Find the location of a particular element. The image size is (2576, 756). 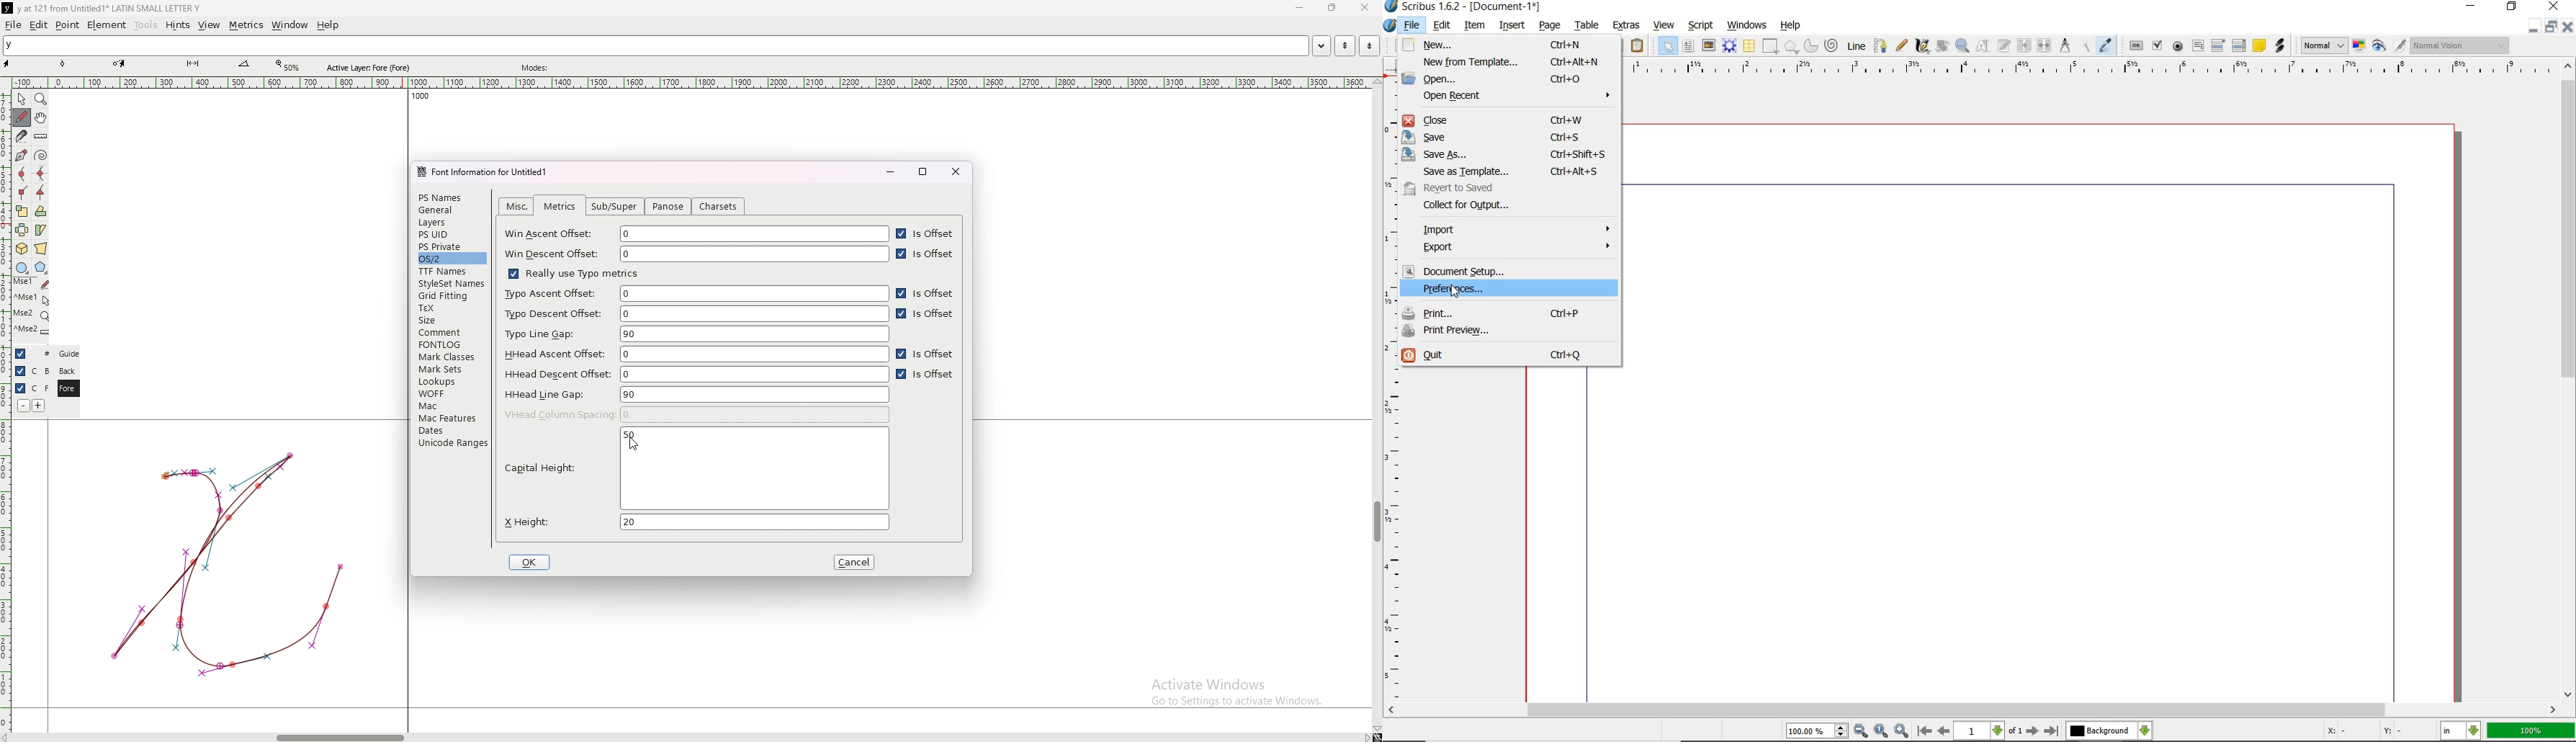

fontlog is located at coordinates (452, 344).